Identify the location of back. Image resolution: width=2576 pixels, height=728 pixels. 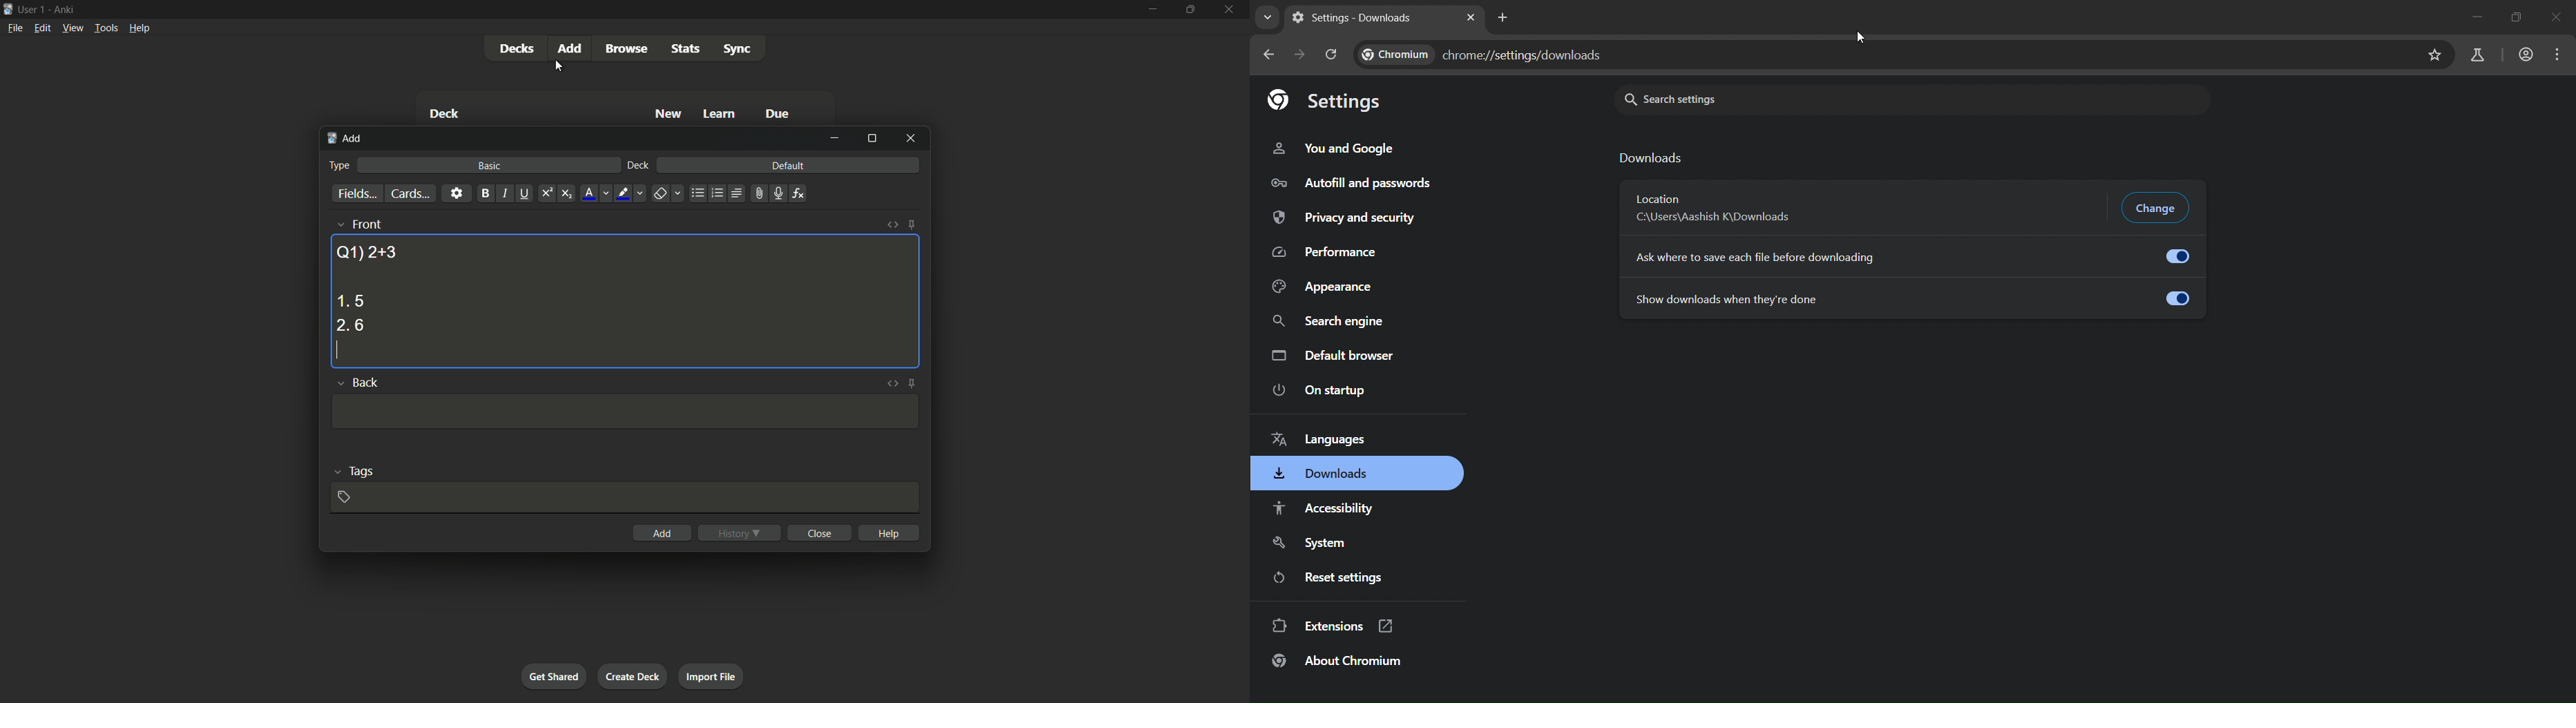
(365, 383).